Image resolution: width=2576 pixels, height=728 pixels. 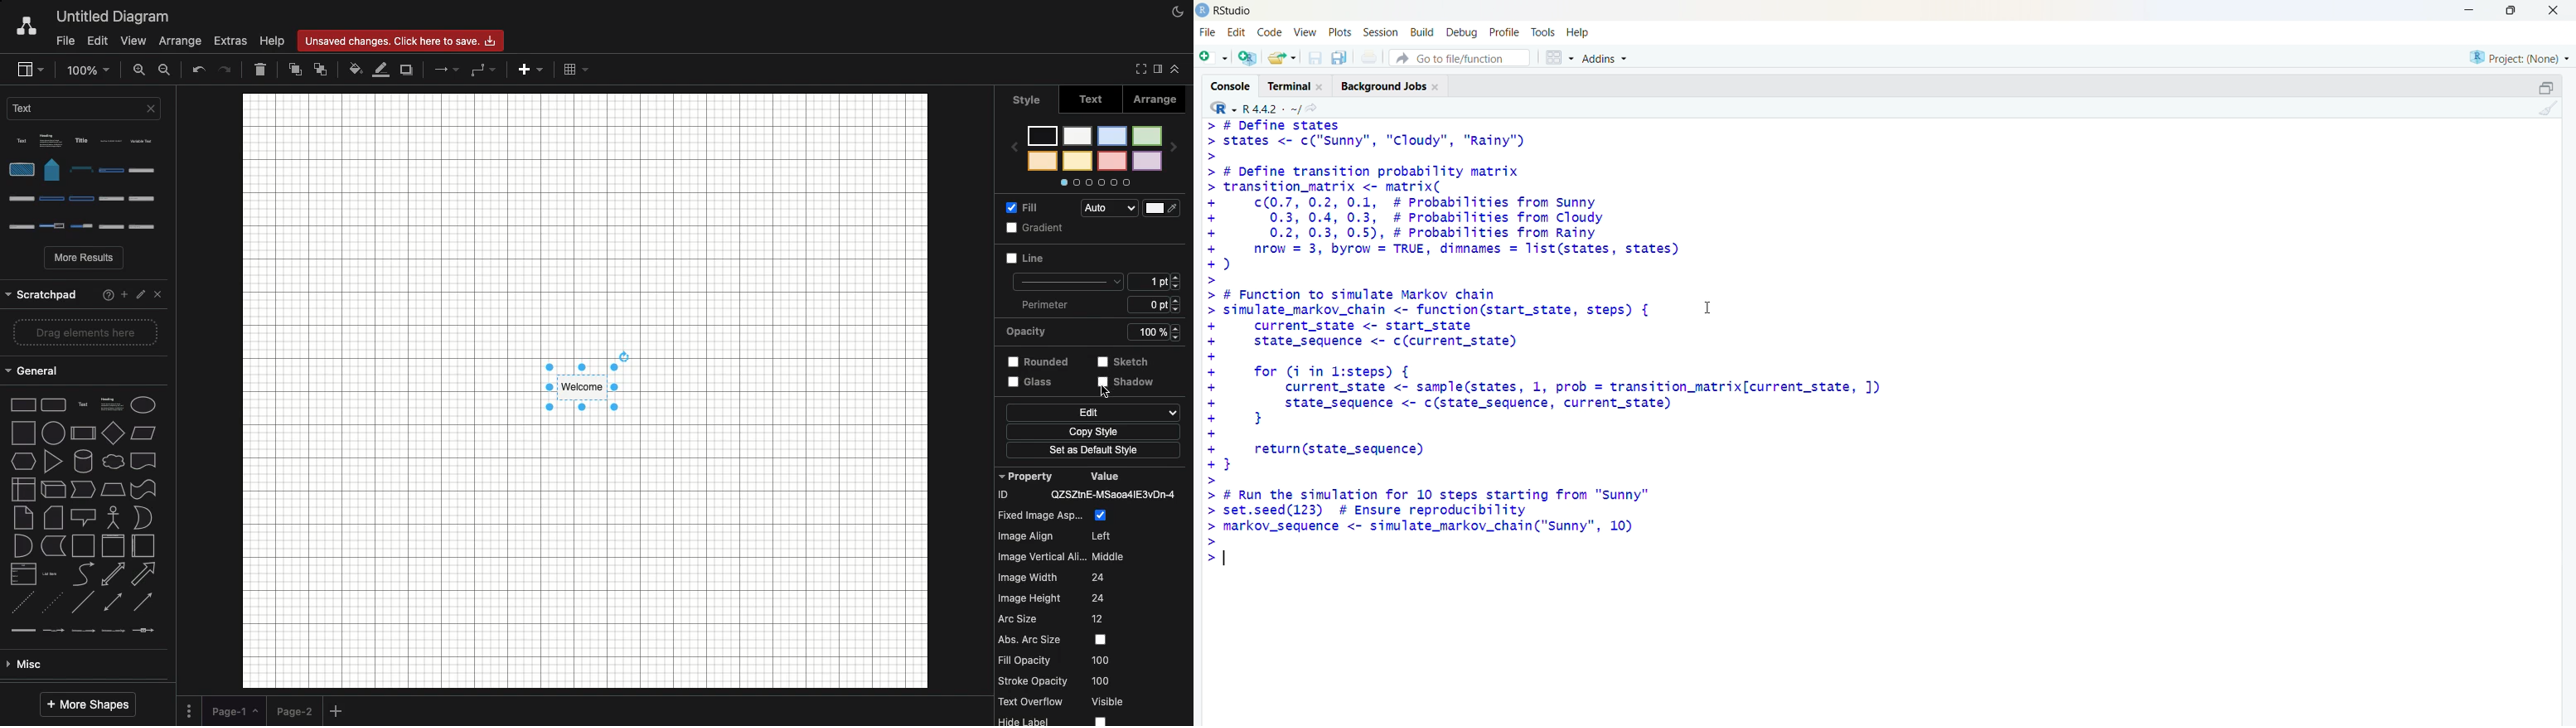 What do you see at coordinates (1342, 31) in the screenshot?
I see `plots` at bounding box center [1342, 31].